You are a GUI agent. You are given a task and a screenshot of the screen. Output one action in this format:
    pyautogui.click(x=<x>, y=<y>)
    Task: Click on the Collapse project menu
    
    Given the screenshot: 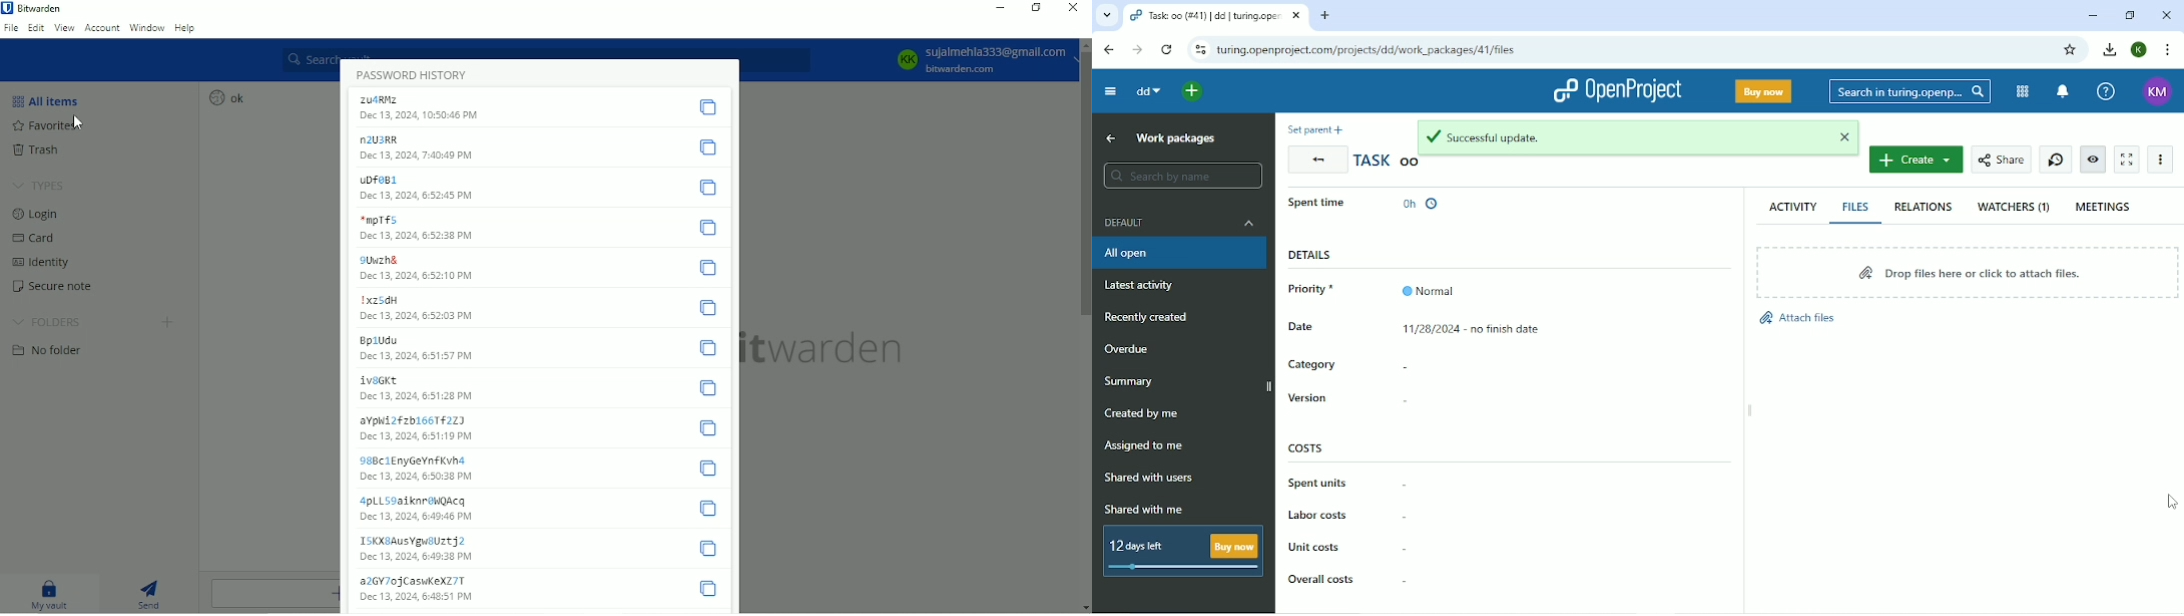 What is the action you would take?
    pyautogui.click(x=1111, y=91)
    